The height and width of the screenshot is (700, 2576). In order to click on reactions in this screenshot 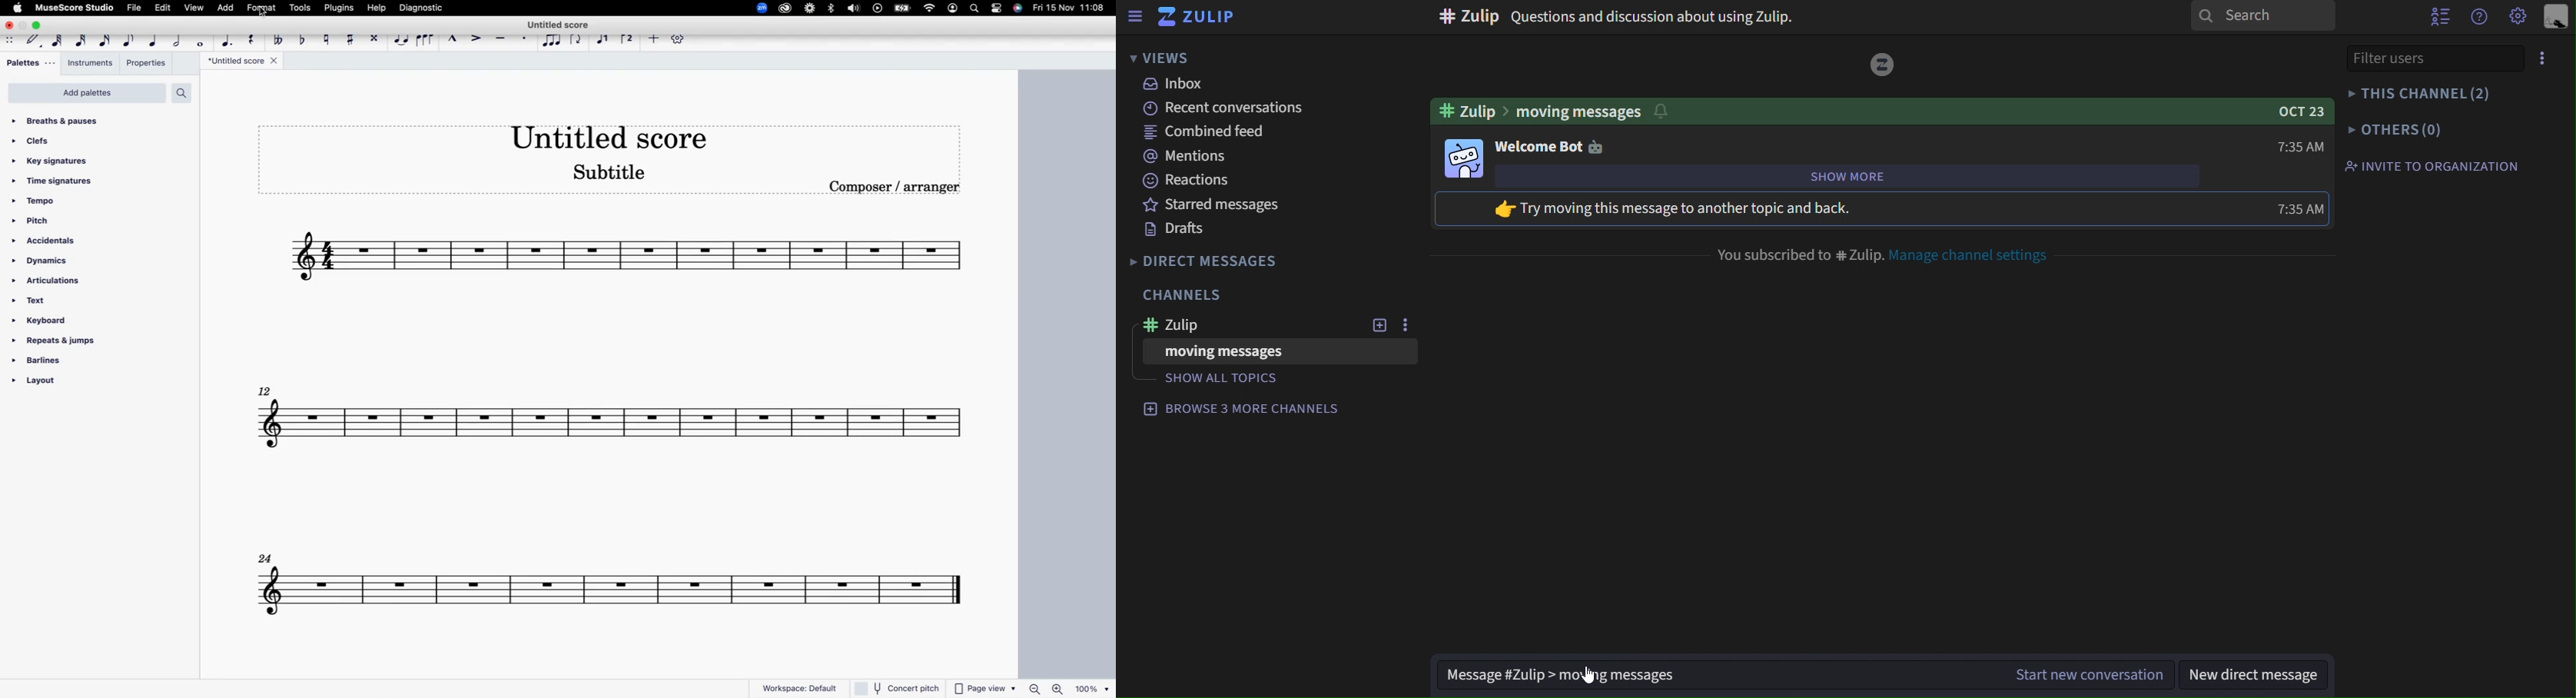, I will do `click(1188, 181)`.